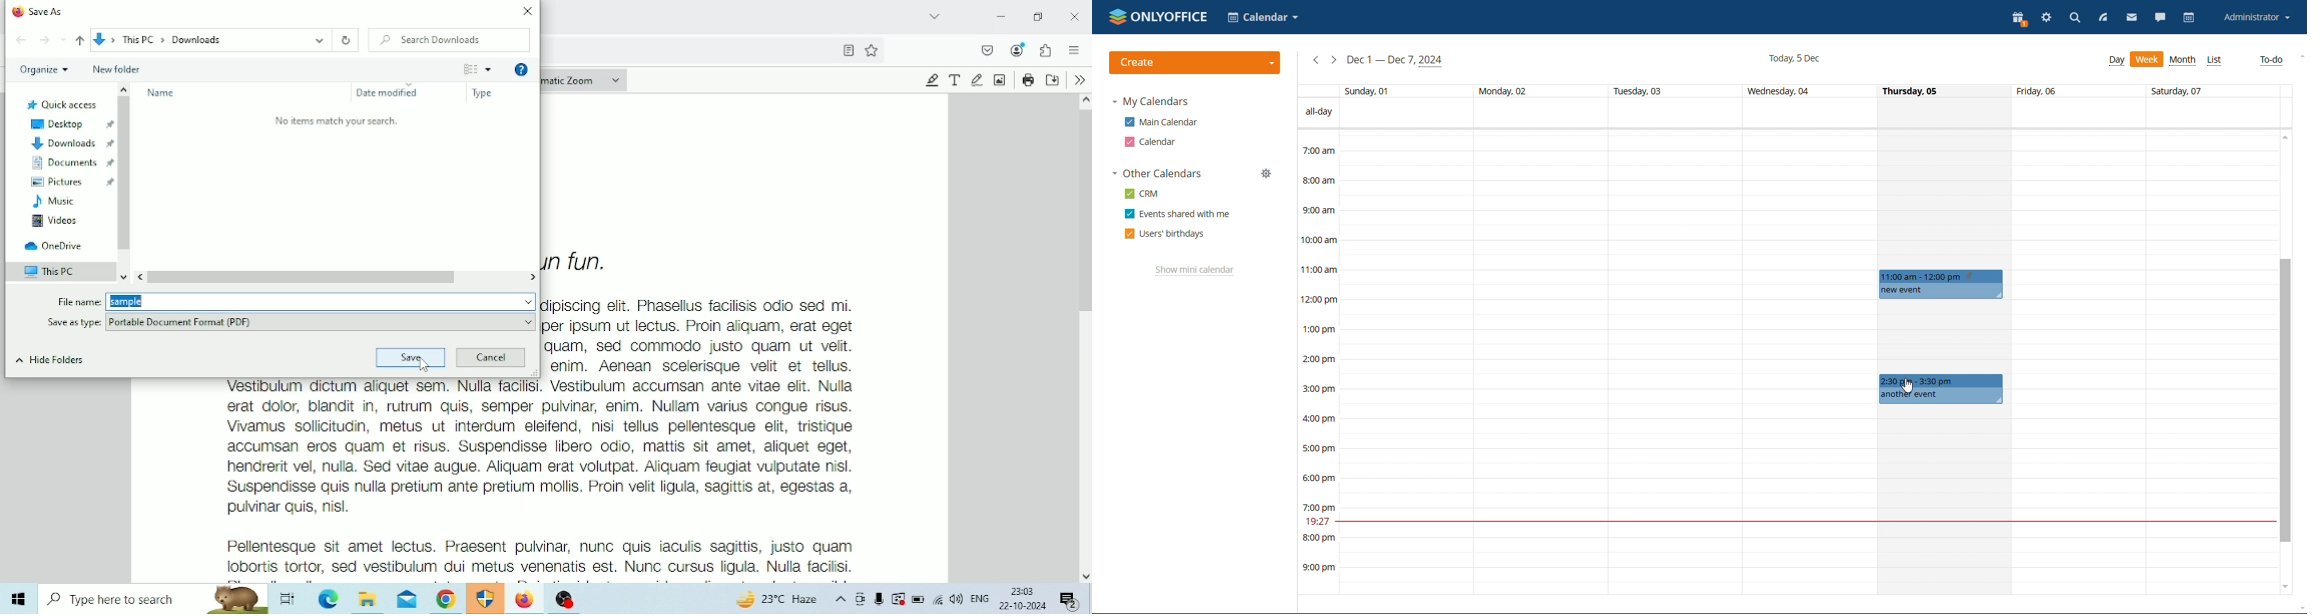 Image resolution: width=2324 pixels, height=616 pixels. Describe the element at coordinates (154, 599) in the screenshot. I see `Type here to search` at that location.